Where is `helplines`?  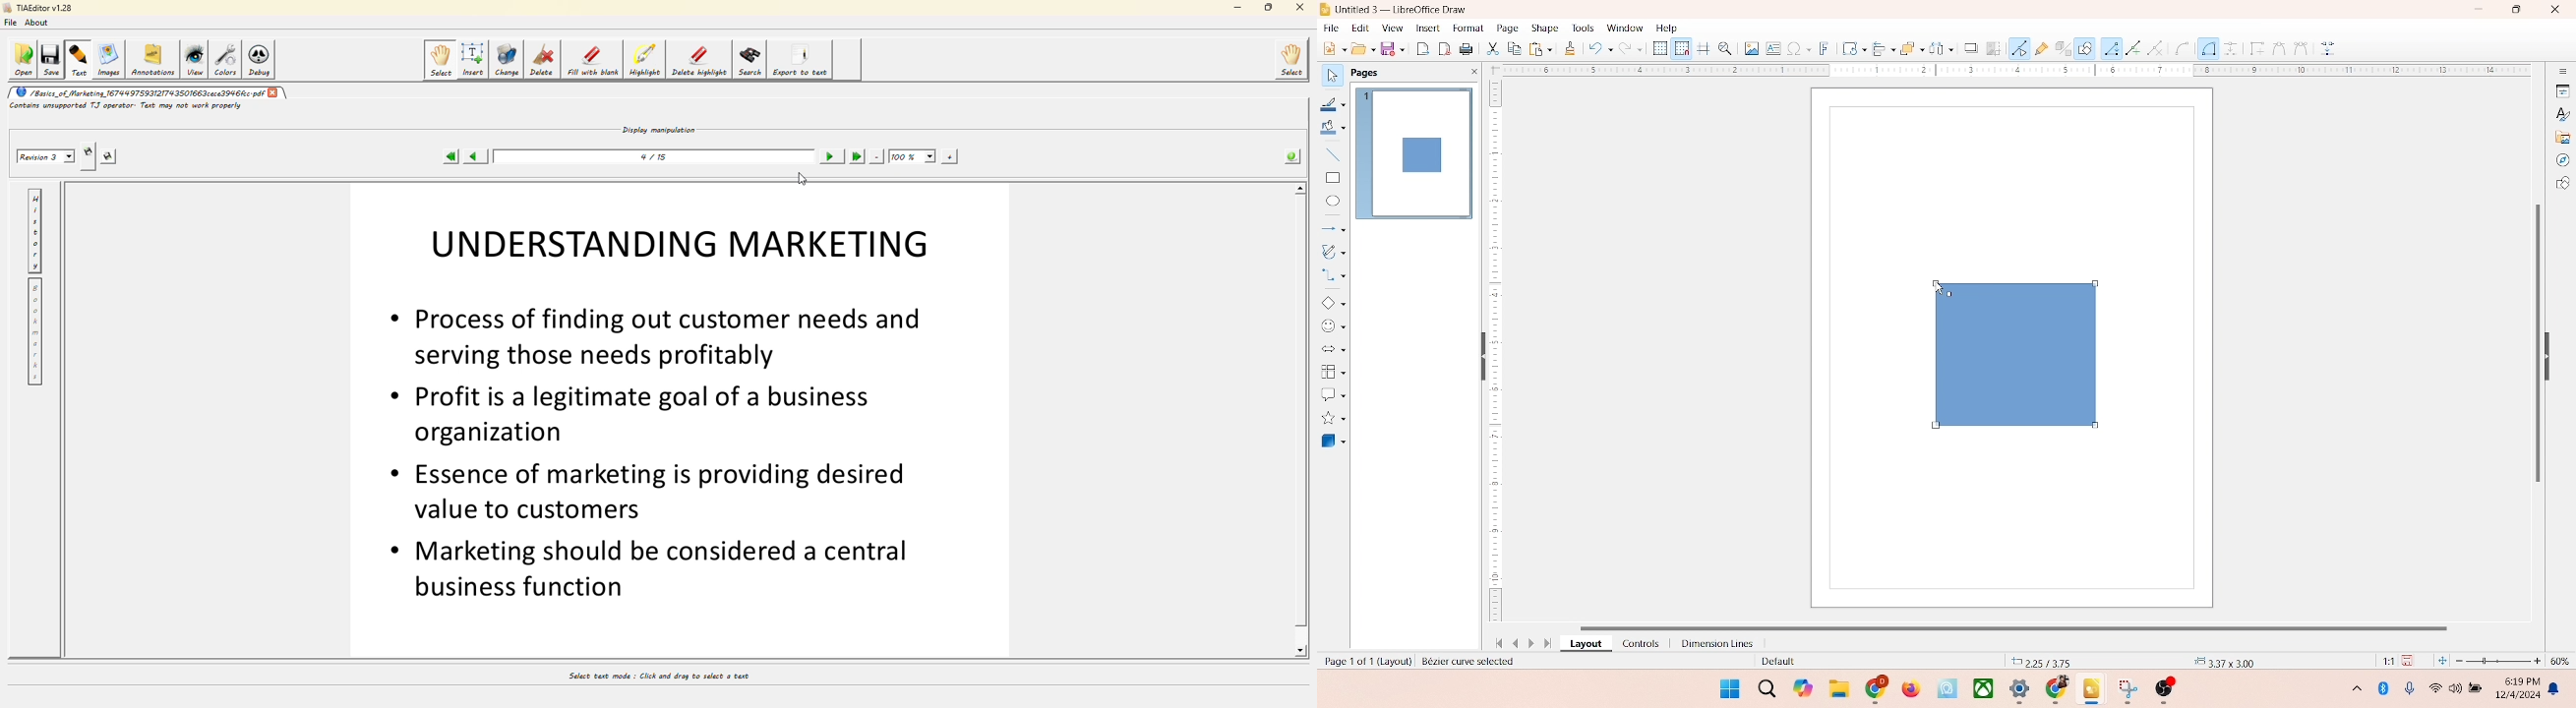
helplines is located at coordinates (1703, 49).